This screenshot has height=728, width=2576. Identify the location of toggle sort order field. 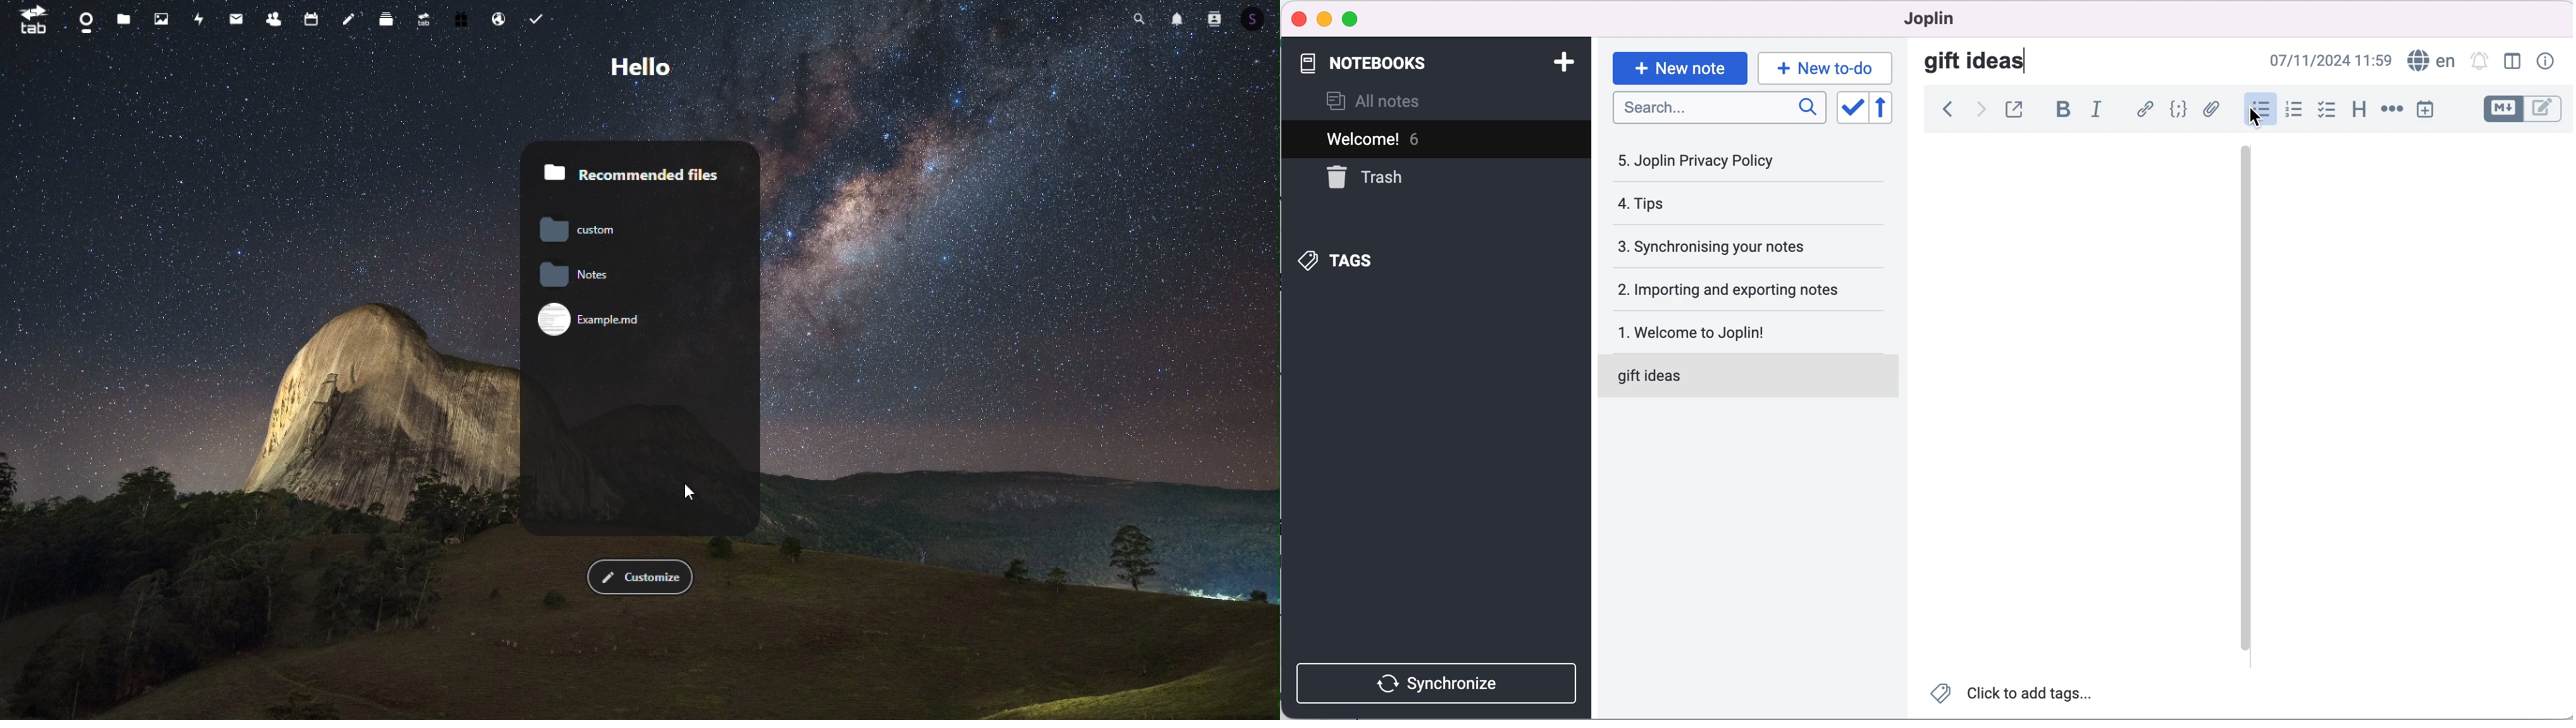
(1849, 108).